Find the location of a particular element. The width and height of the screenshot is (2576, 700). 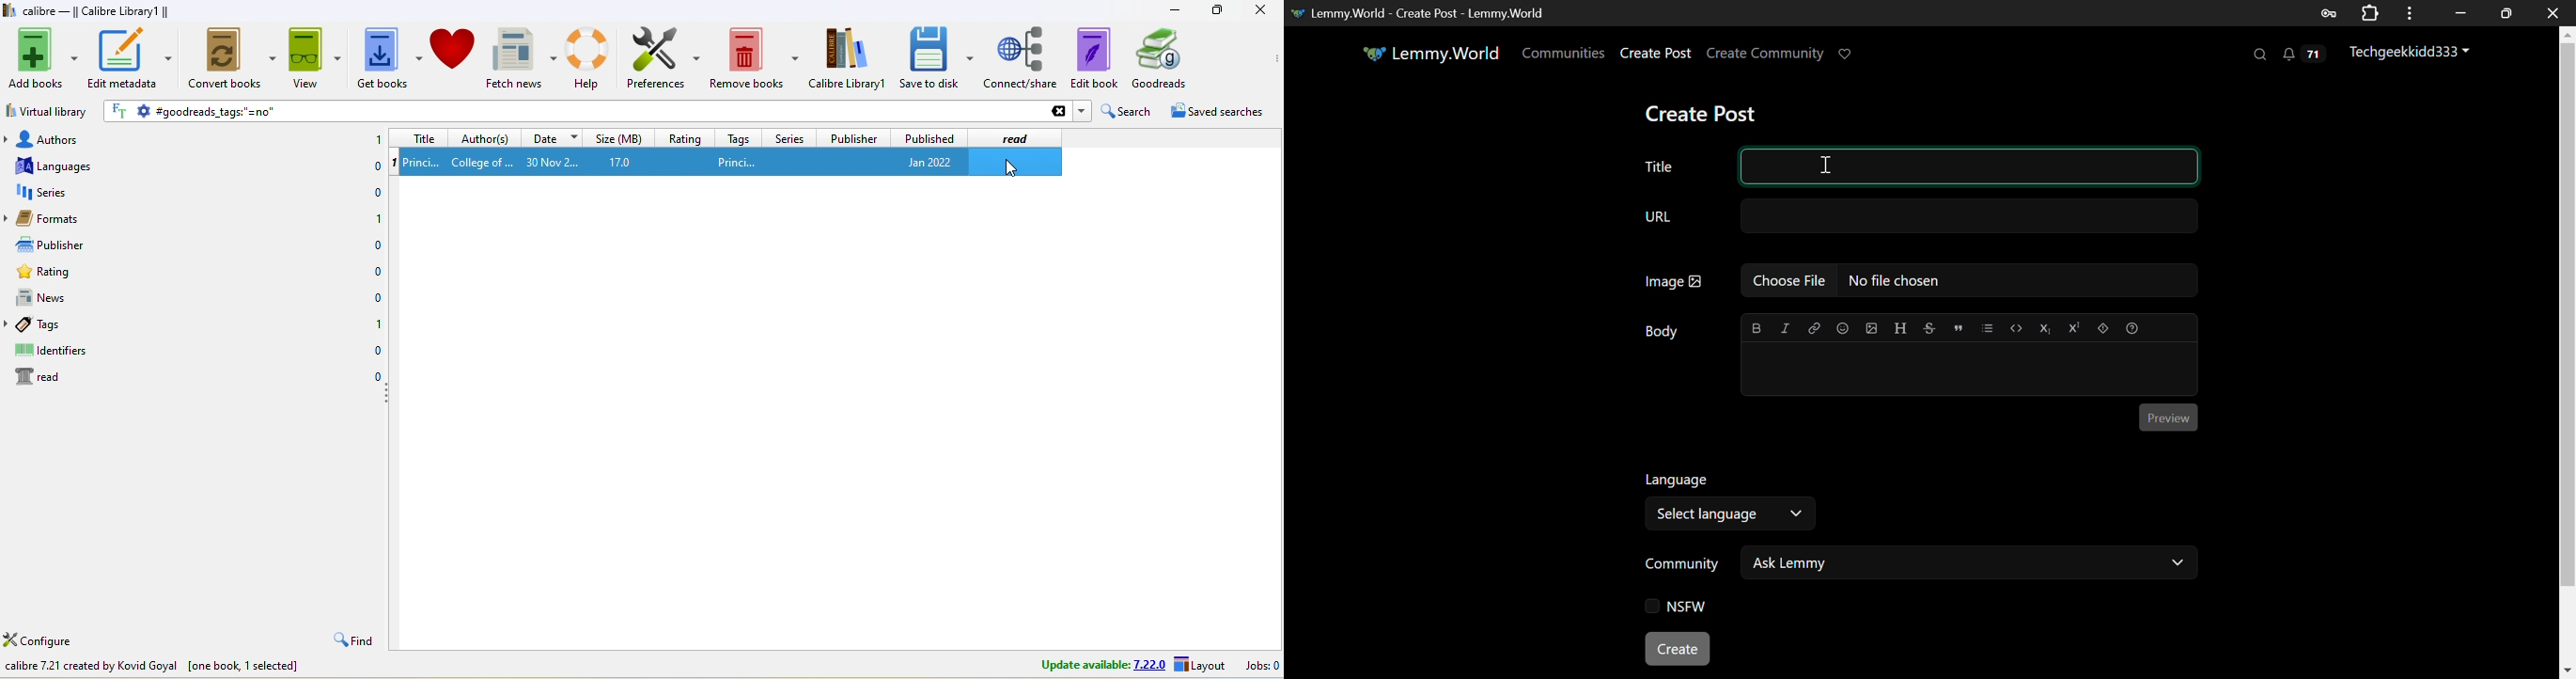

URL Field is located at coordinates (1917, 218).